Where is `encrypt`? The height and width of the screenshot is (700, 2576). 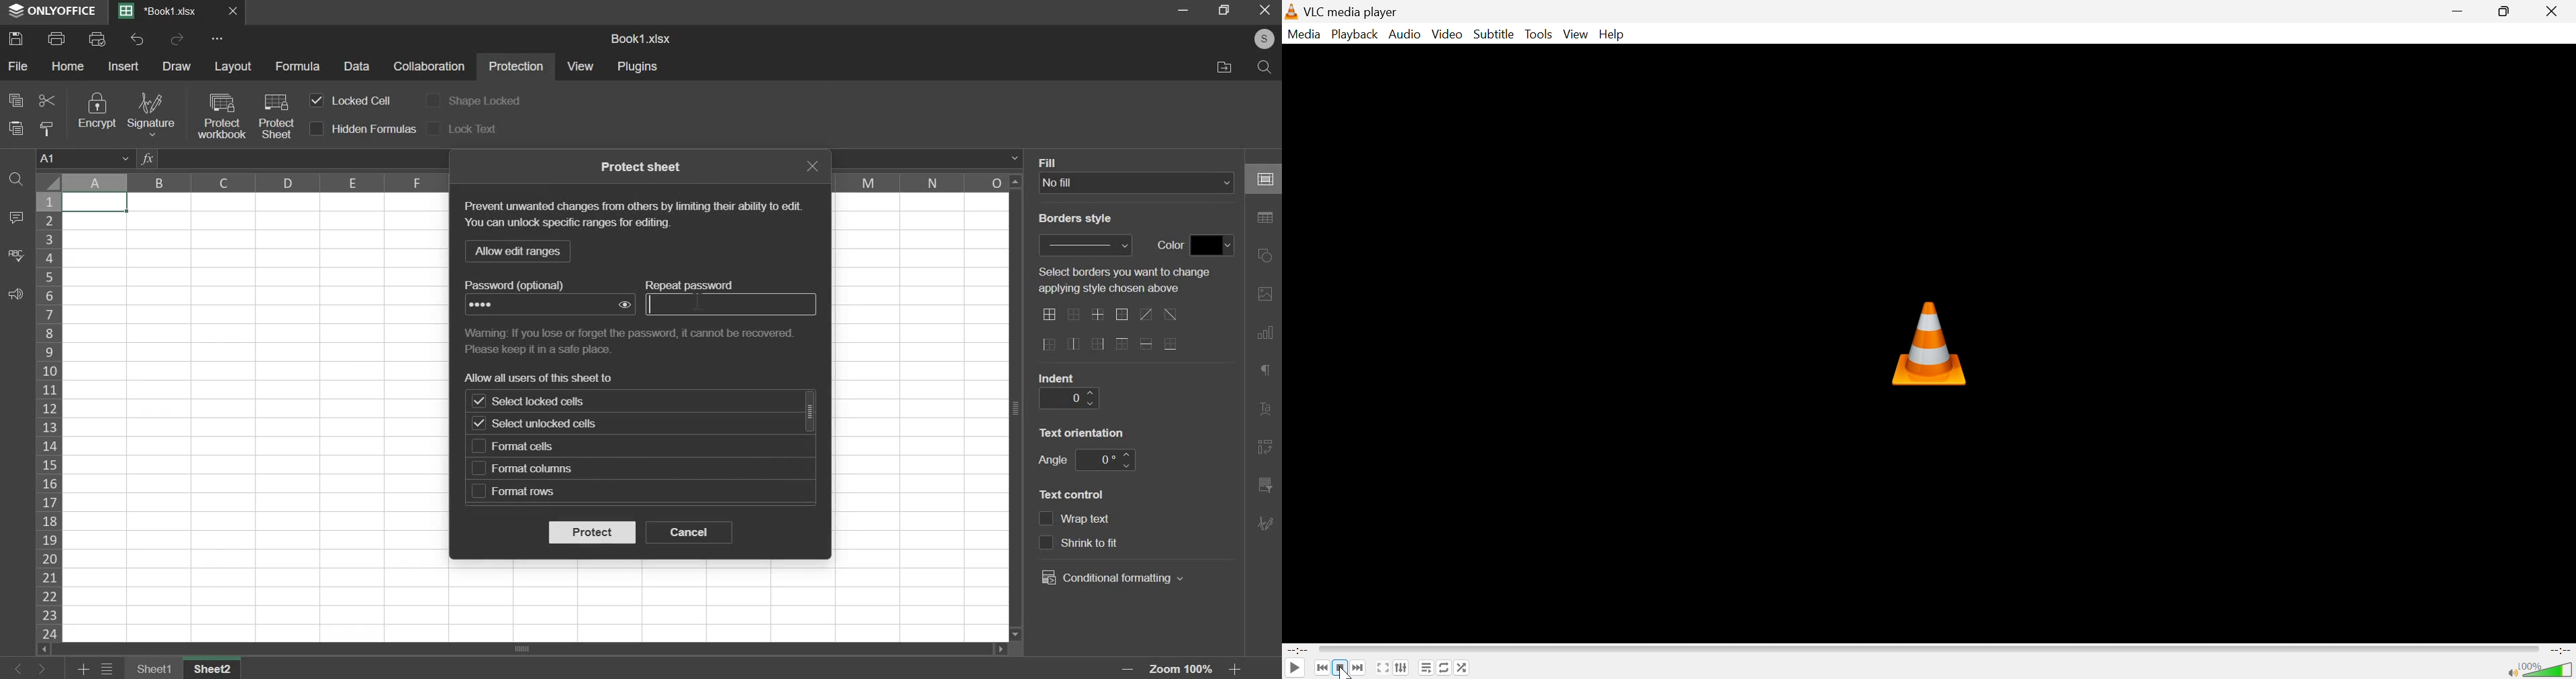
encrypt is located at coordinates (96, 111).